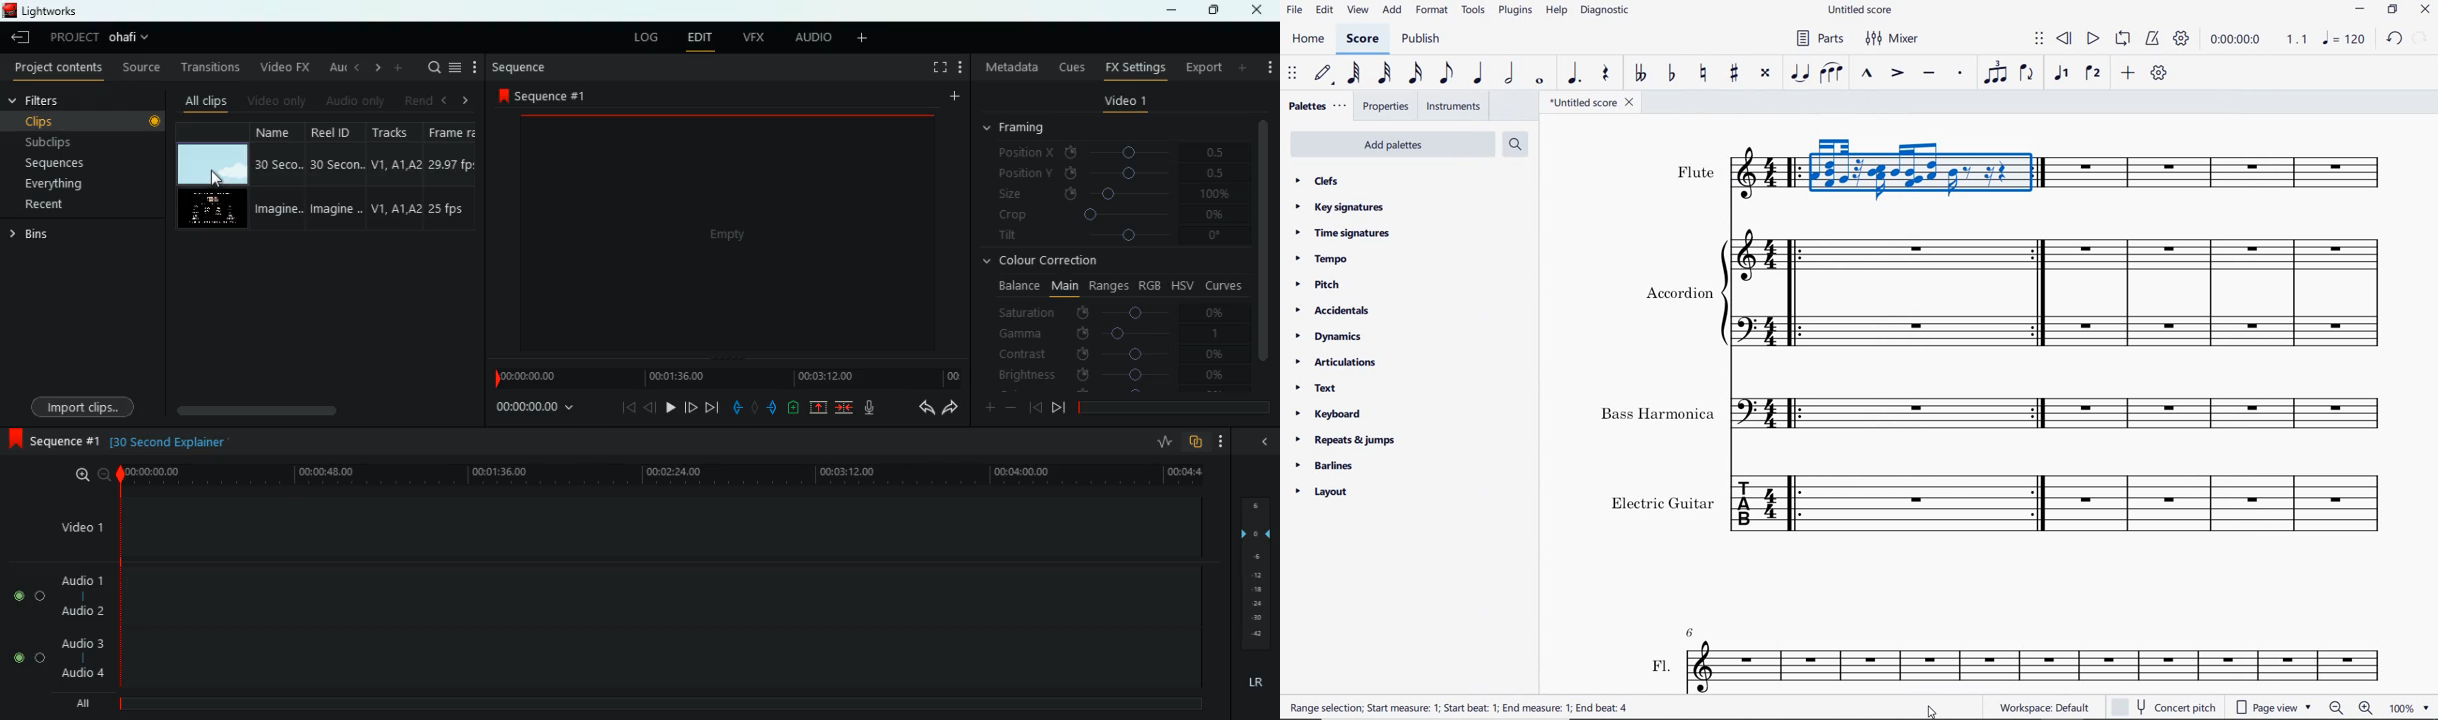 Image resolution: width=2464 pixels, height=728 pixels. I want to click on more, so click(398, 67).